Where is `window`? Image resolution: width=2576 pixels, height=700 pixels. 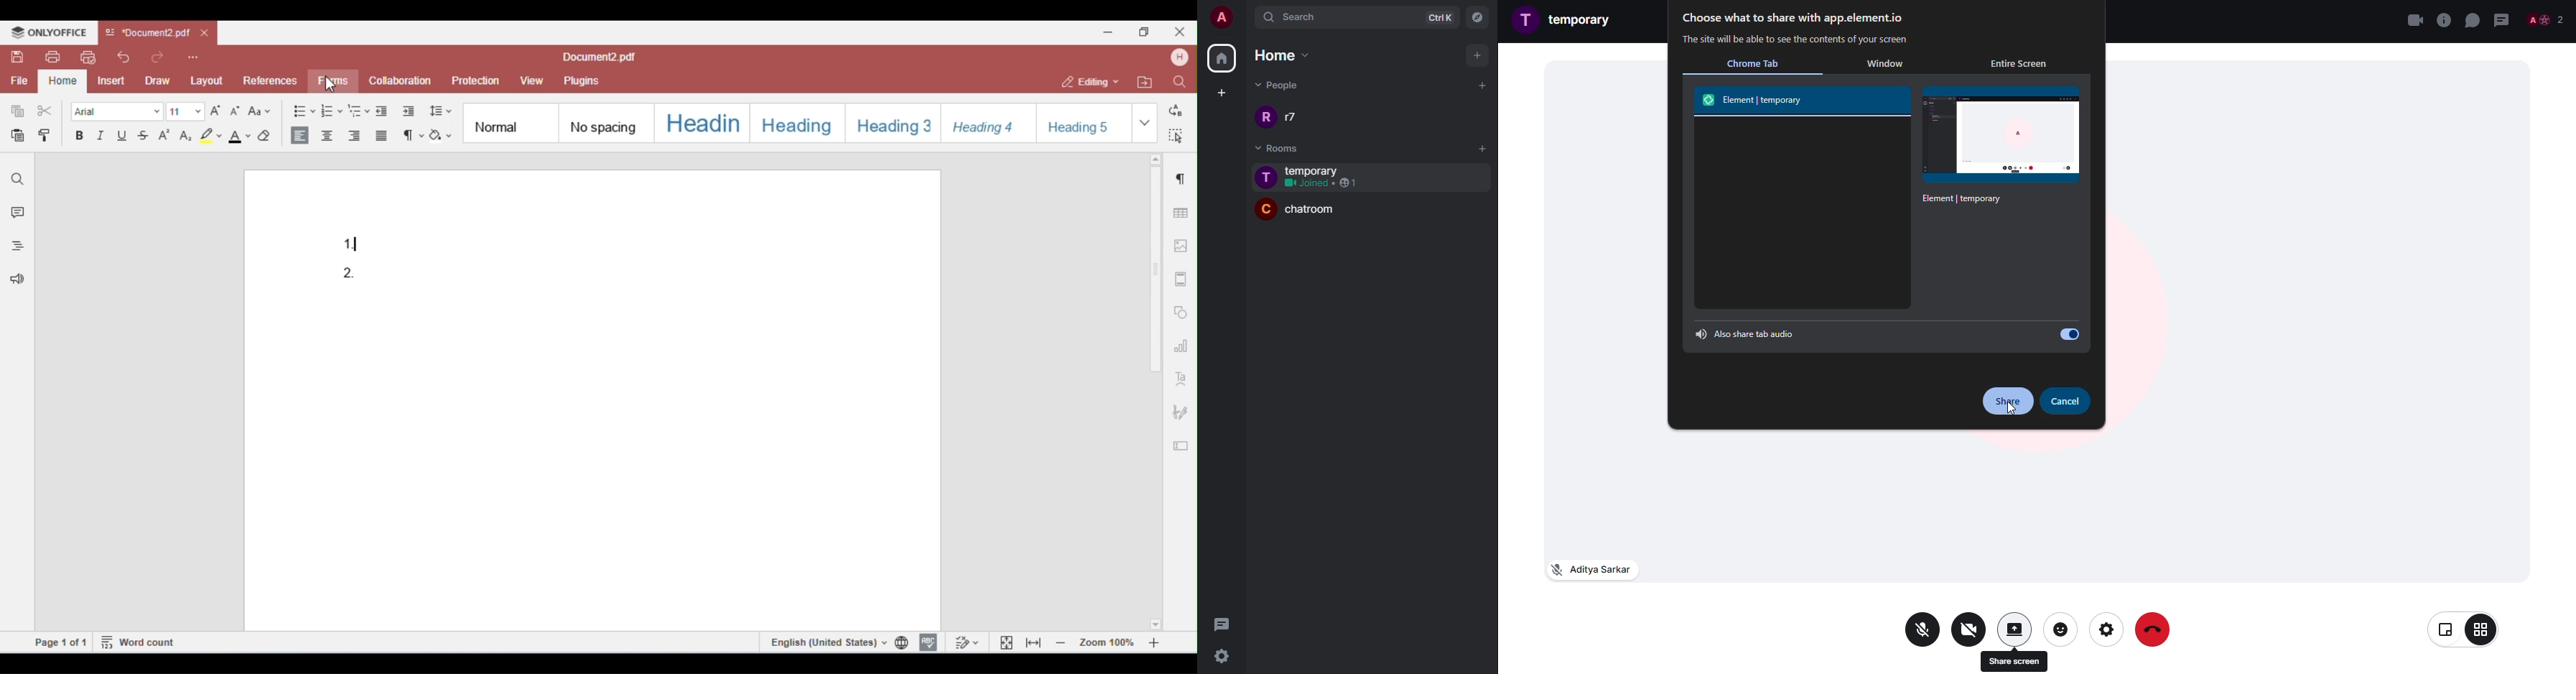 window is located at coordinates (1884, 64).